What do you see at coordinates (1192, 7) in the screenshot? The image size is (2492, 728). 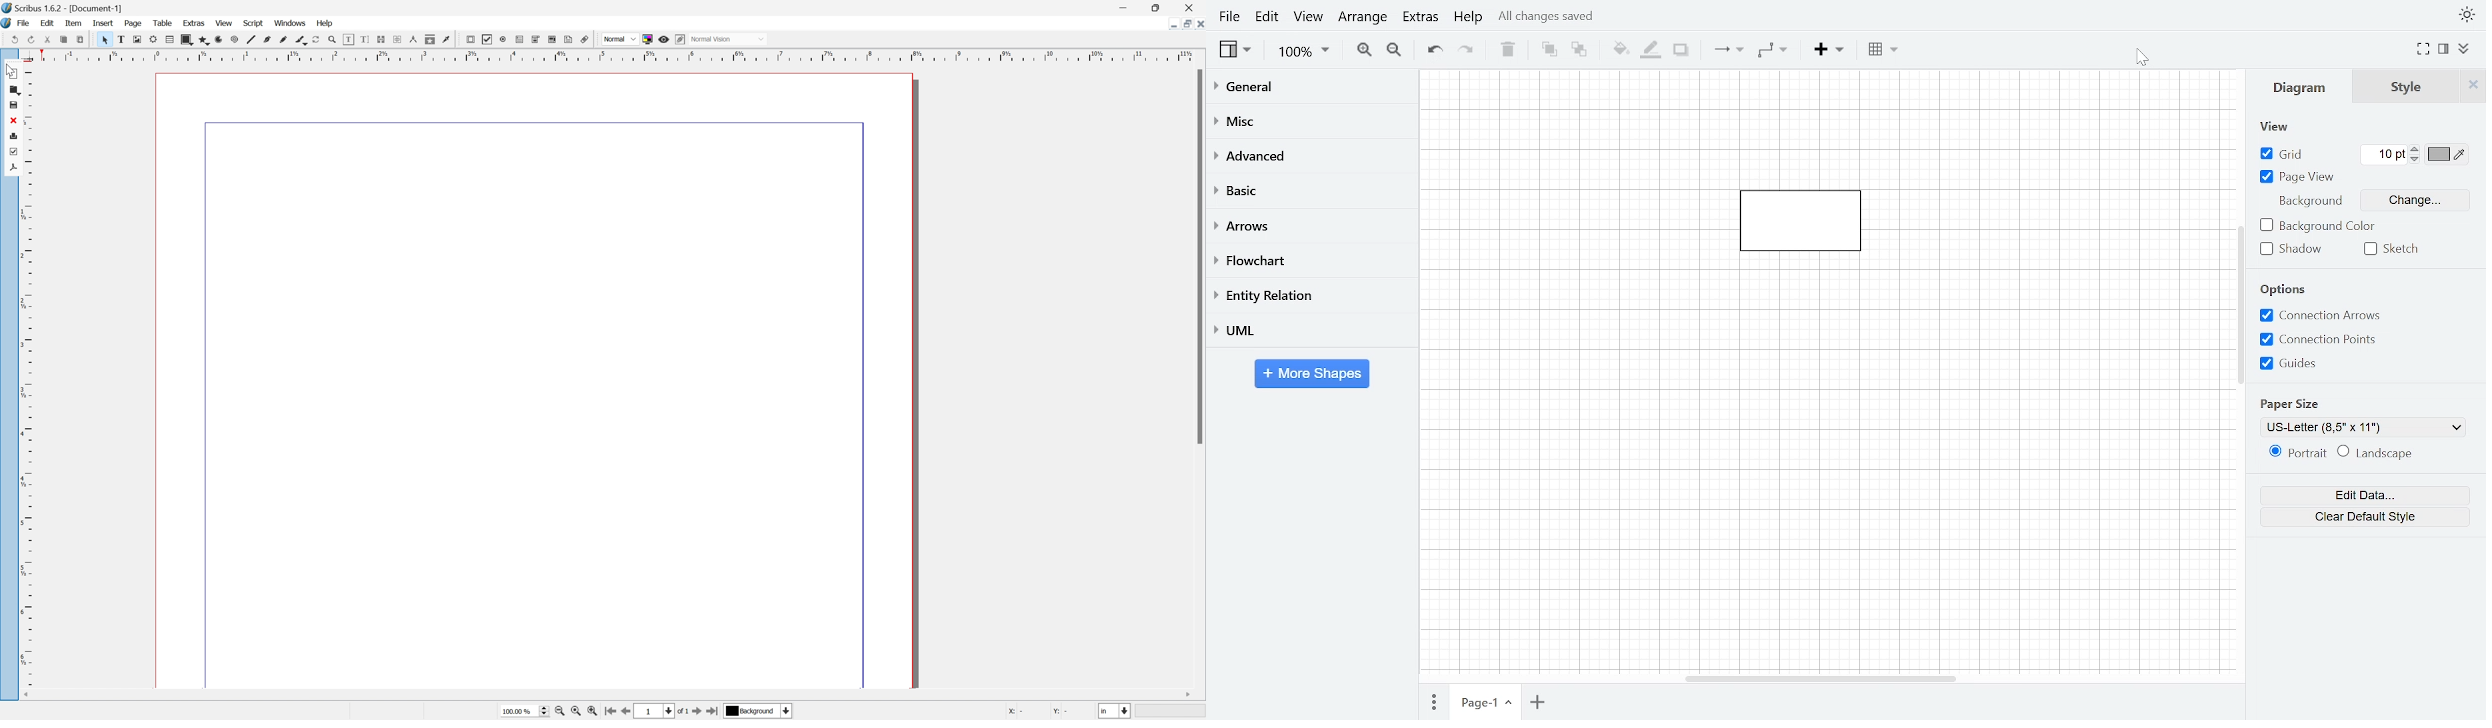 I see `close` at bounding box center [1192, 7].